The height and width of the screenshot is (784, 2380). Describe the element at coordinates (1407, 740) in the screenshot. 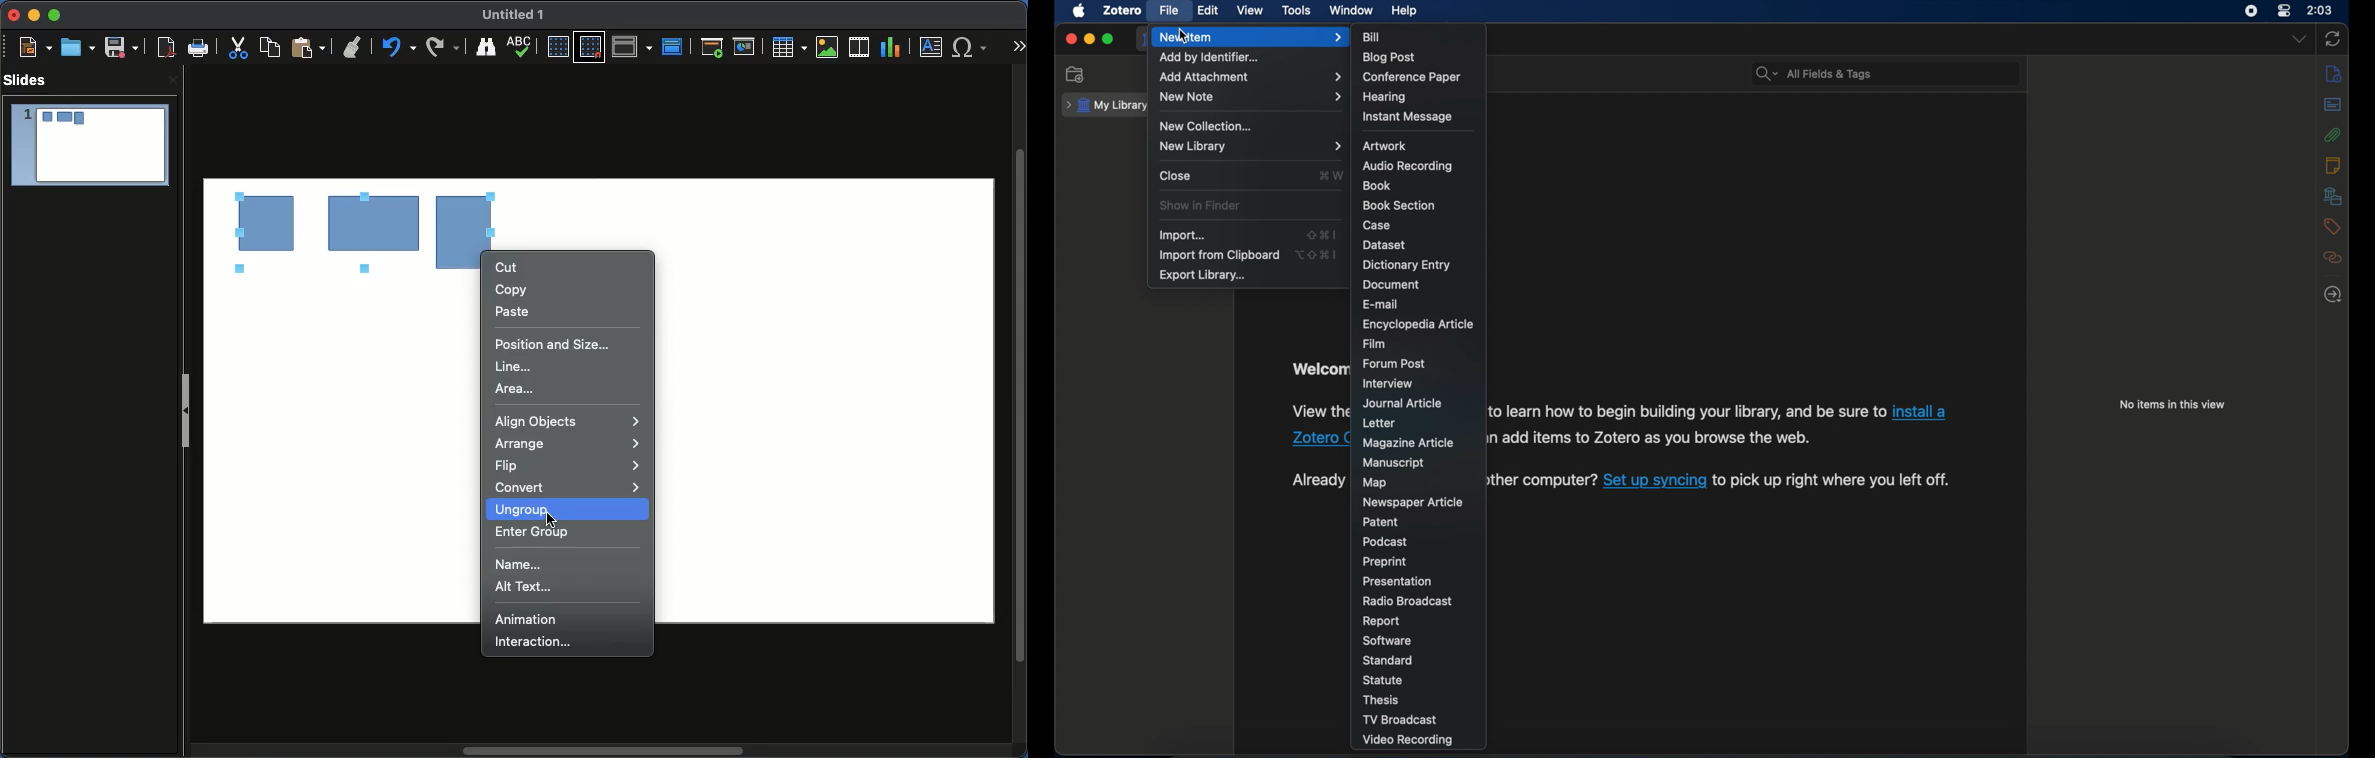

I see `video recording` at that location.